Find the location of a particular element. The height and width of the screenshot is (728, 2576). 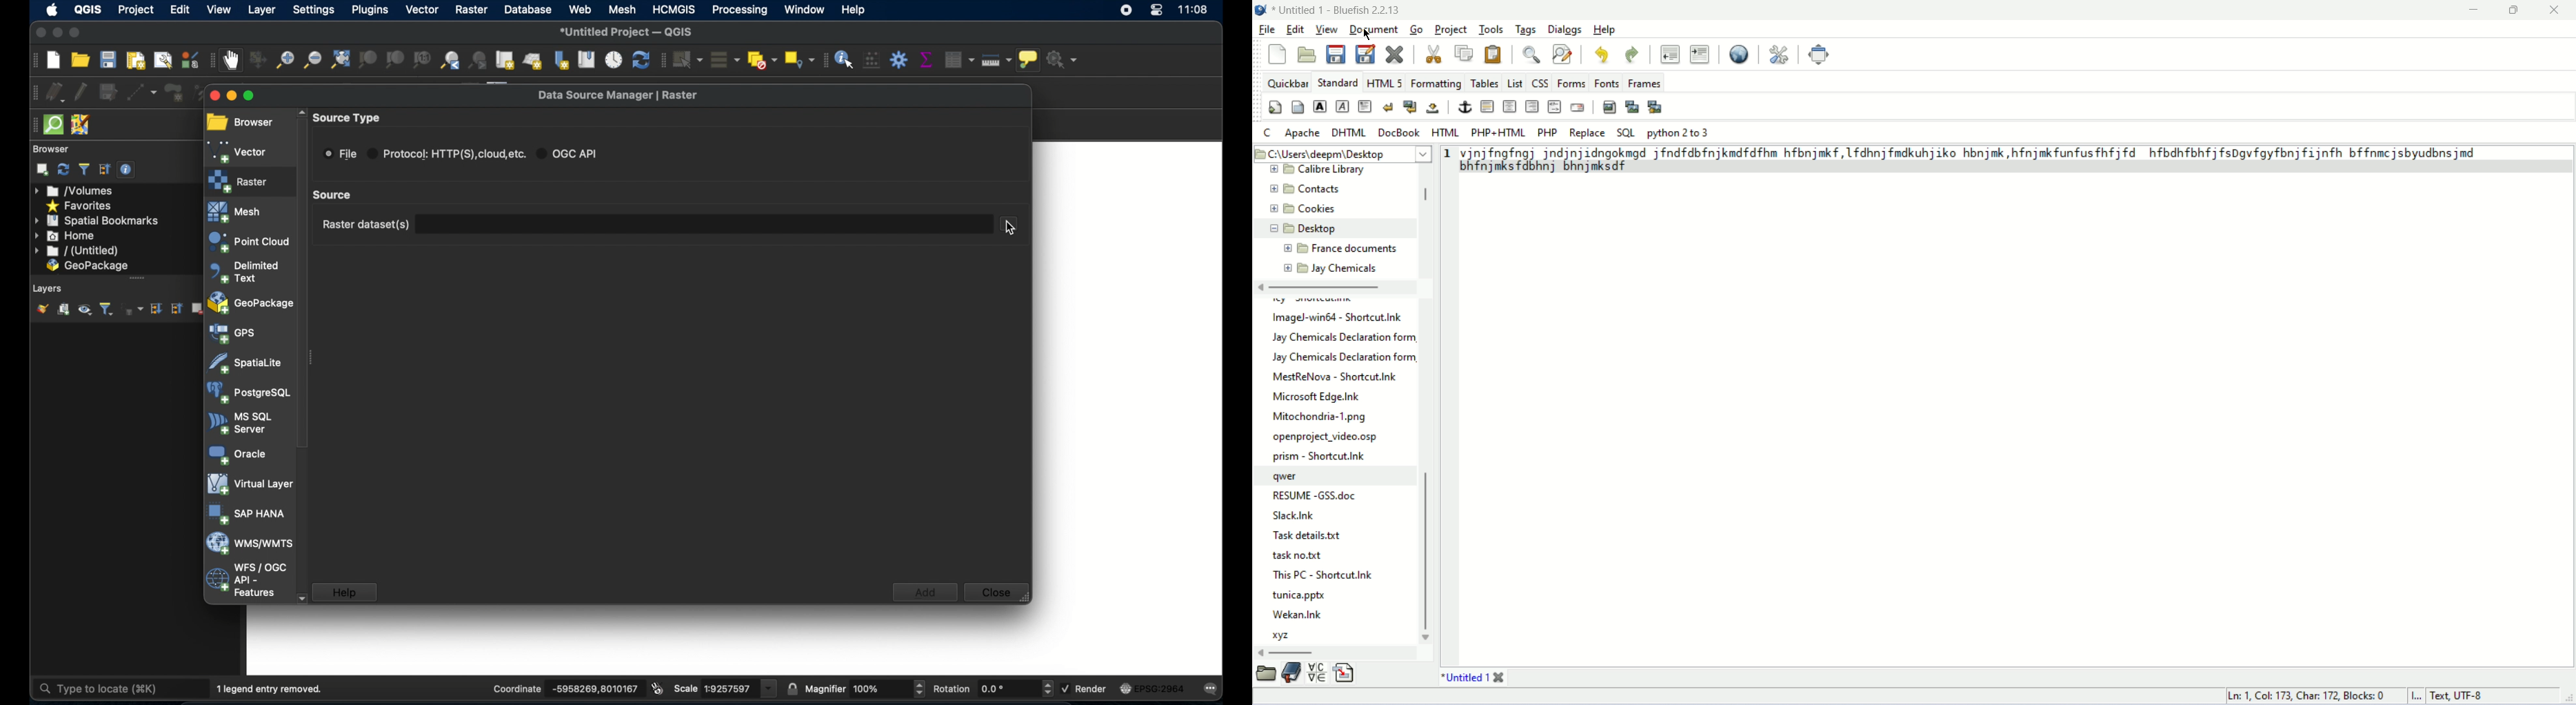

Cookies is located at coordinates (1325, 210).